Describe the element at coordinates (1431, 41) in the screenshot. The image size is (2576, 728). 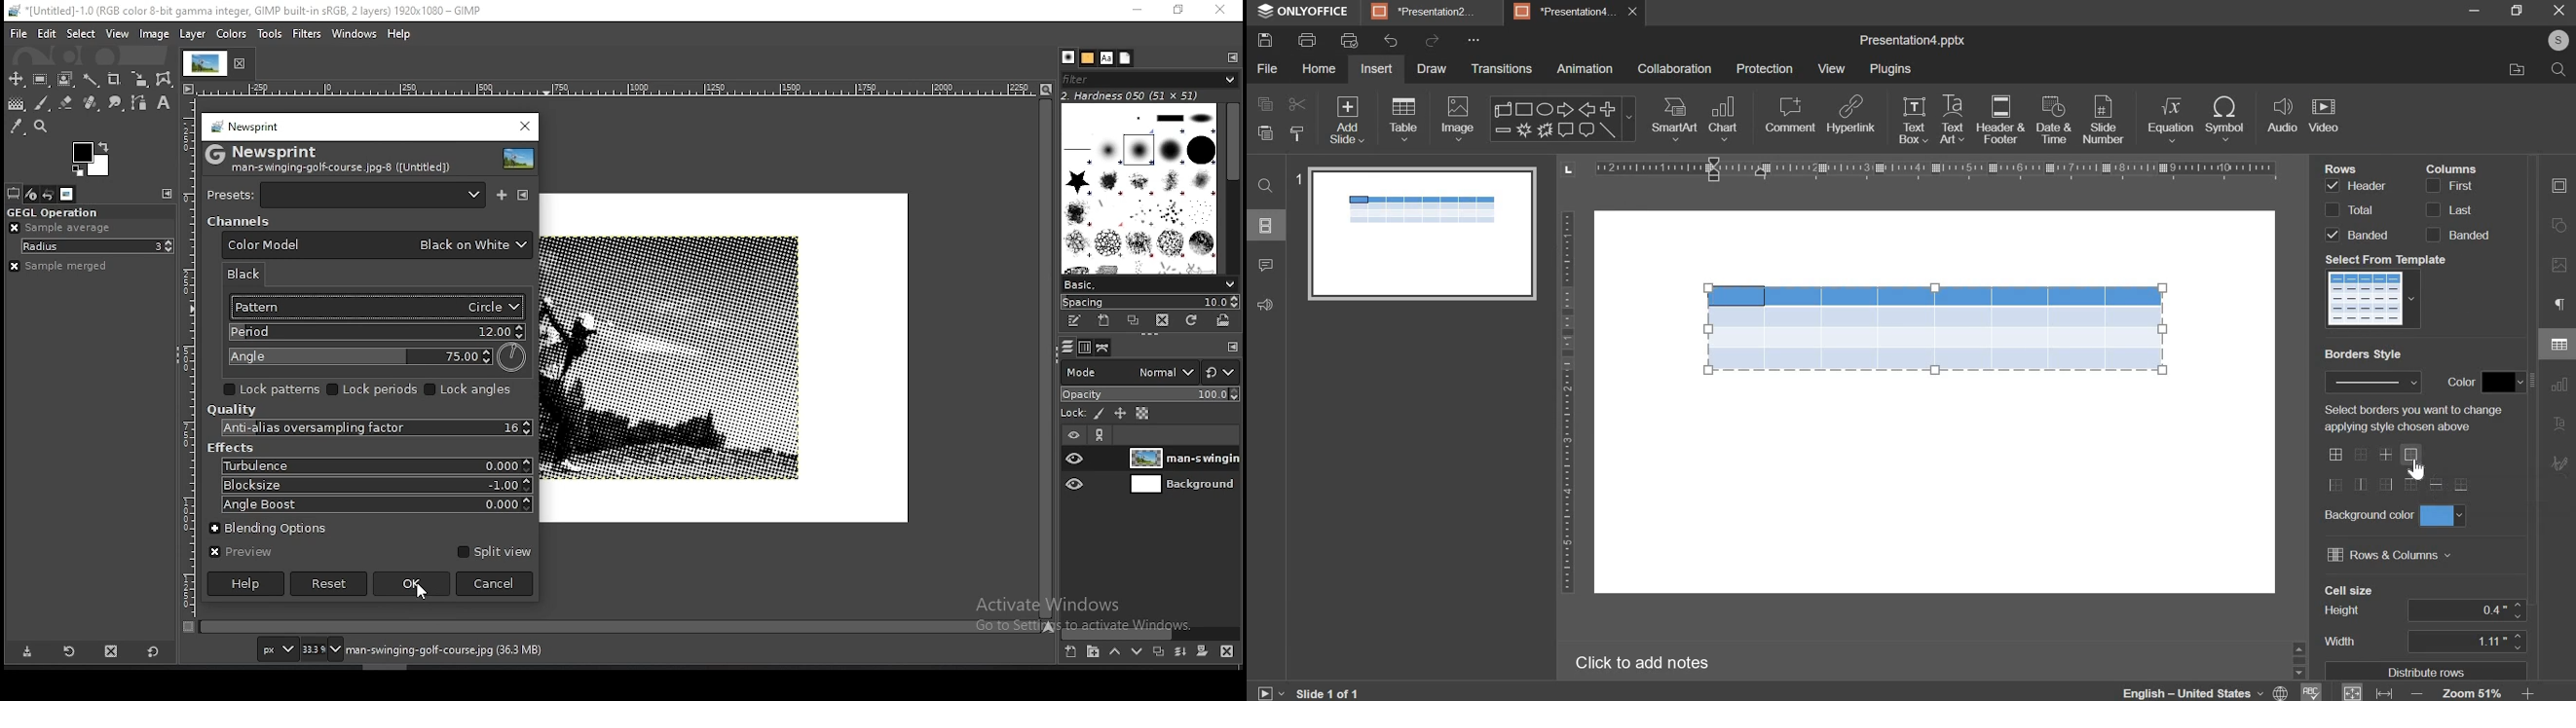
I see `redo` at that location.